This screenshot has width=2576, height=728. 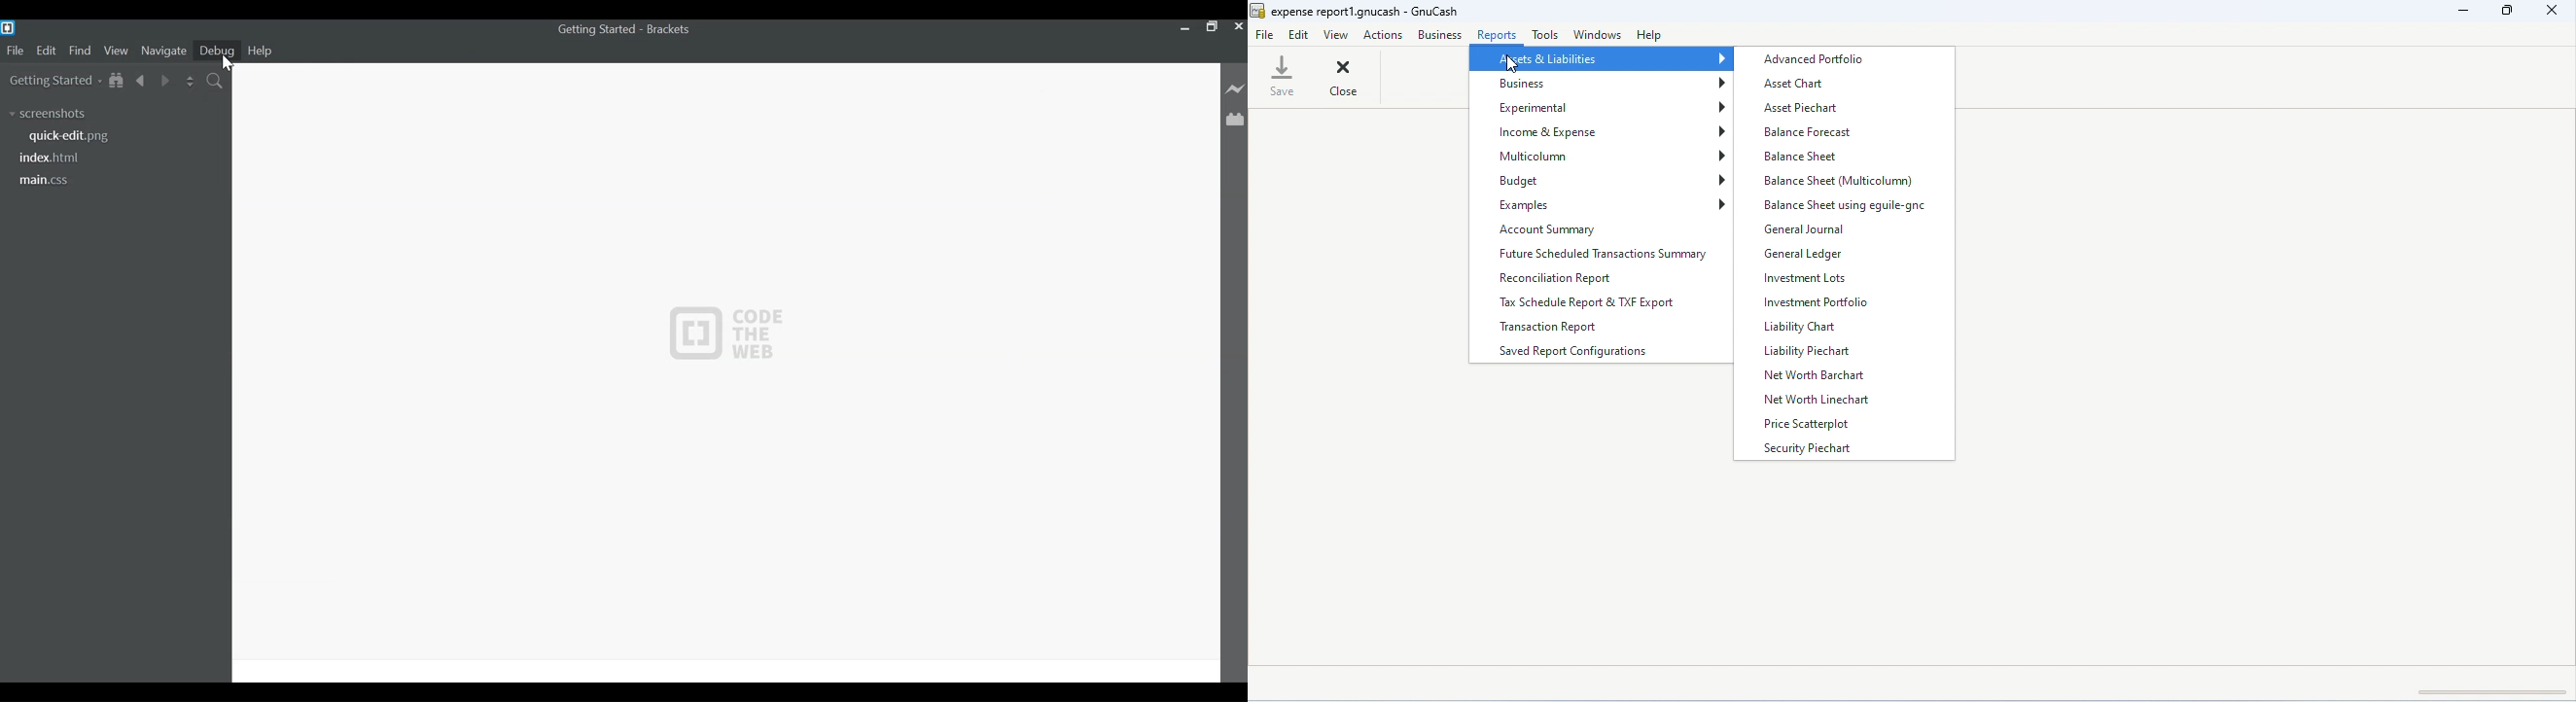 I want to click on minimize, so click(x=1184, y=27).